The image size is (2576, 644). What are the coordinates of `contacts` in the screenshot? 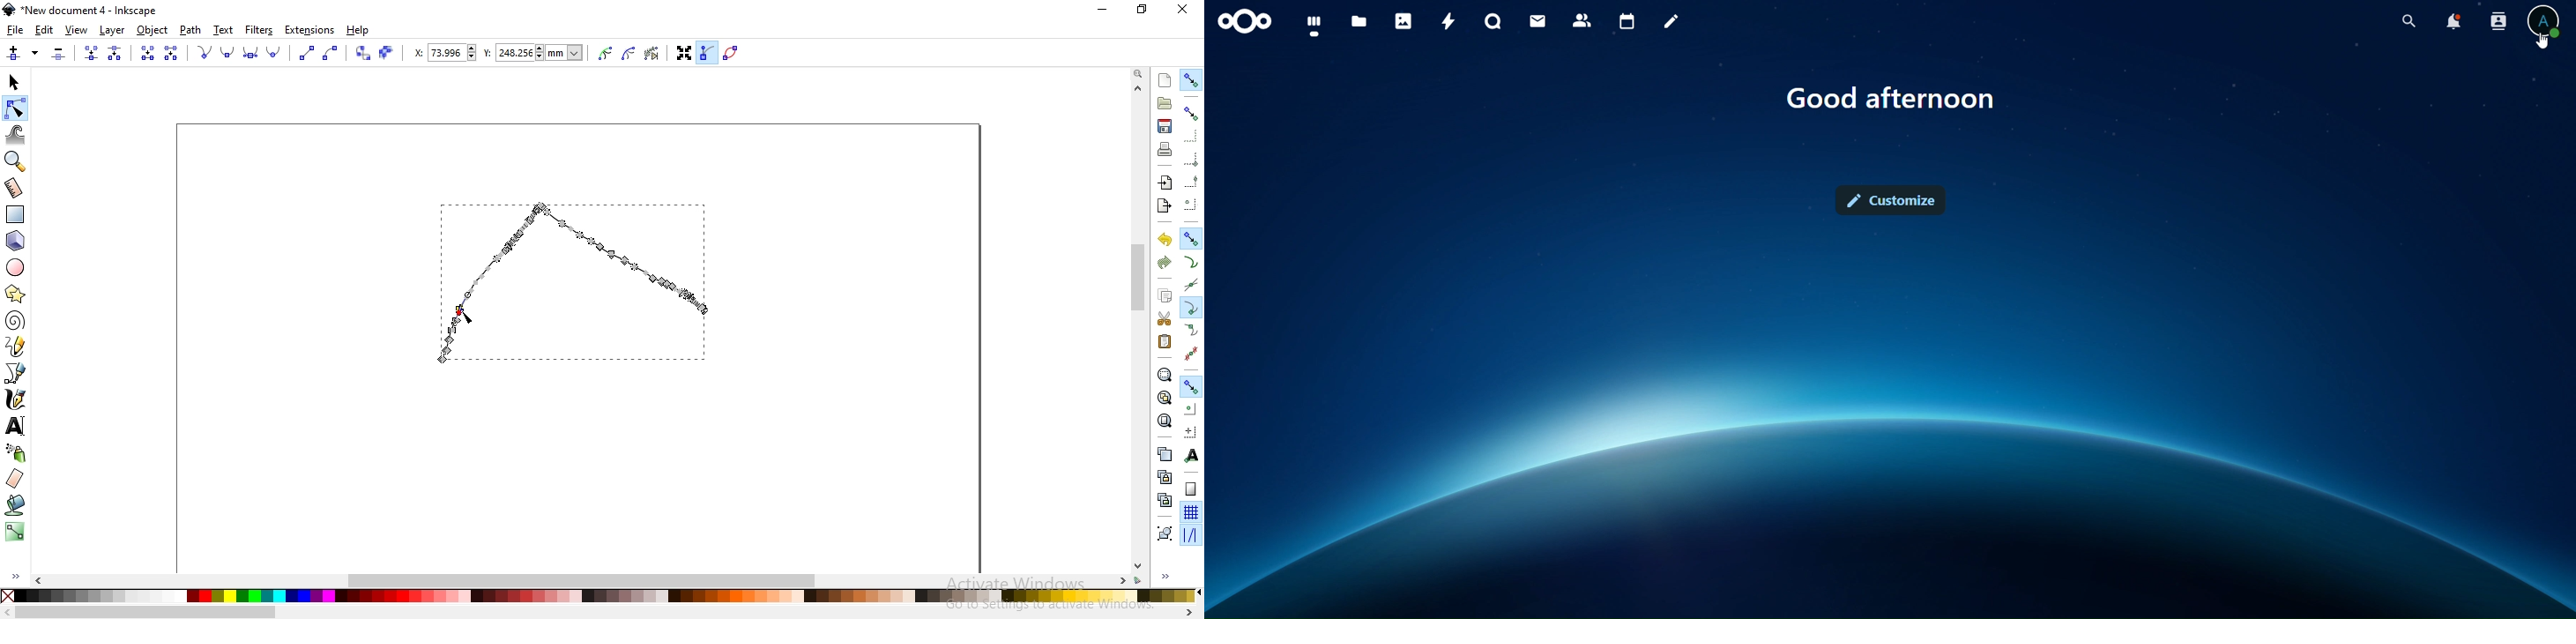 It's located at (1582, 20).